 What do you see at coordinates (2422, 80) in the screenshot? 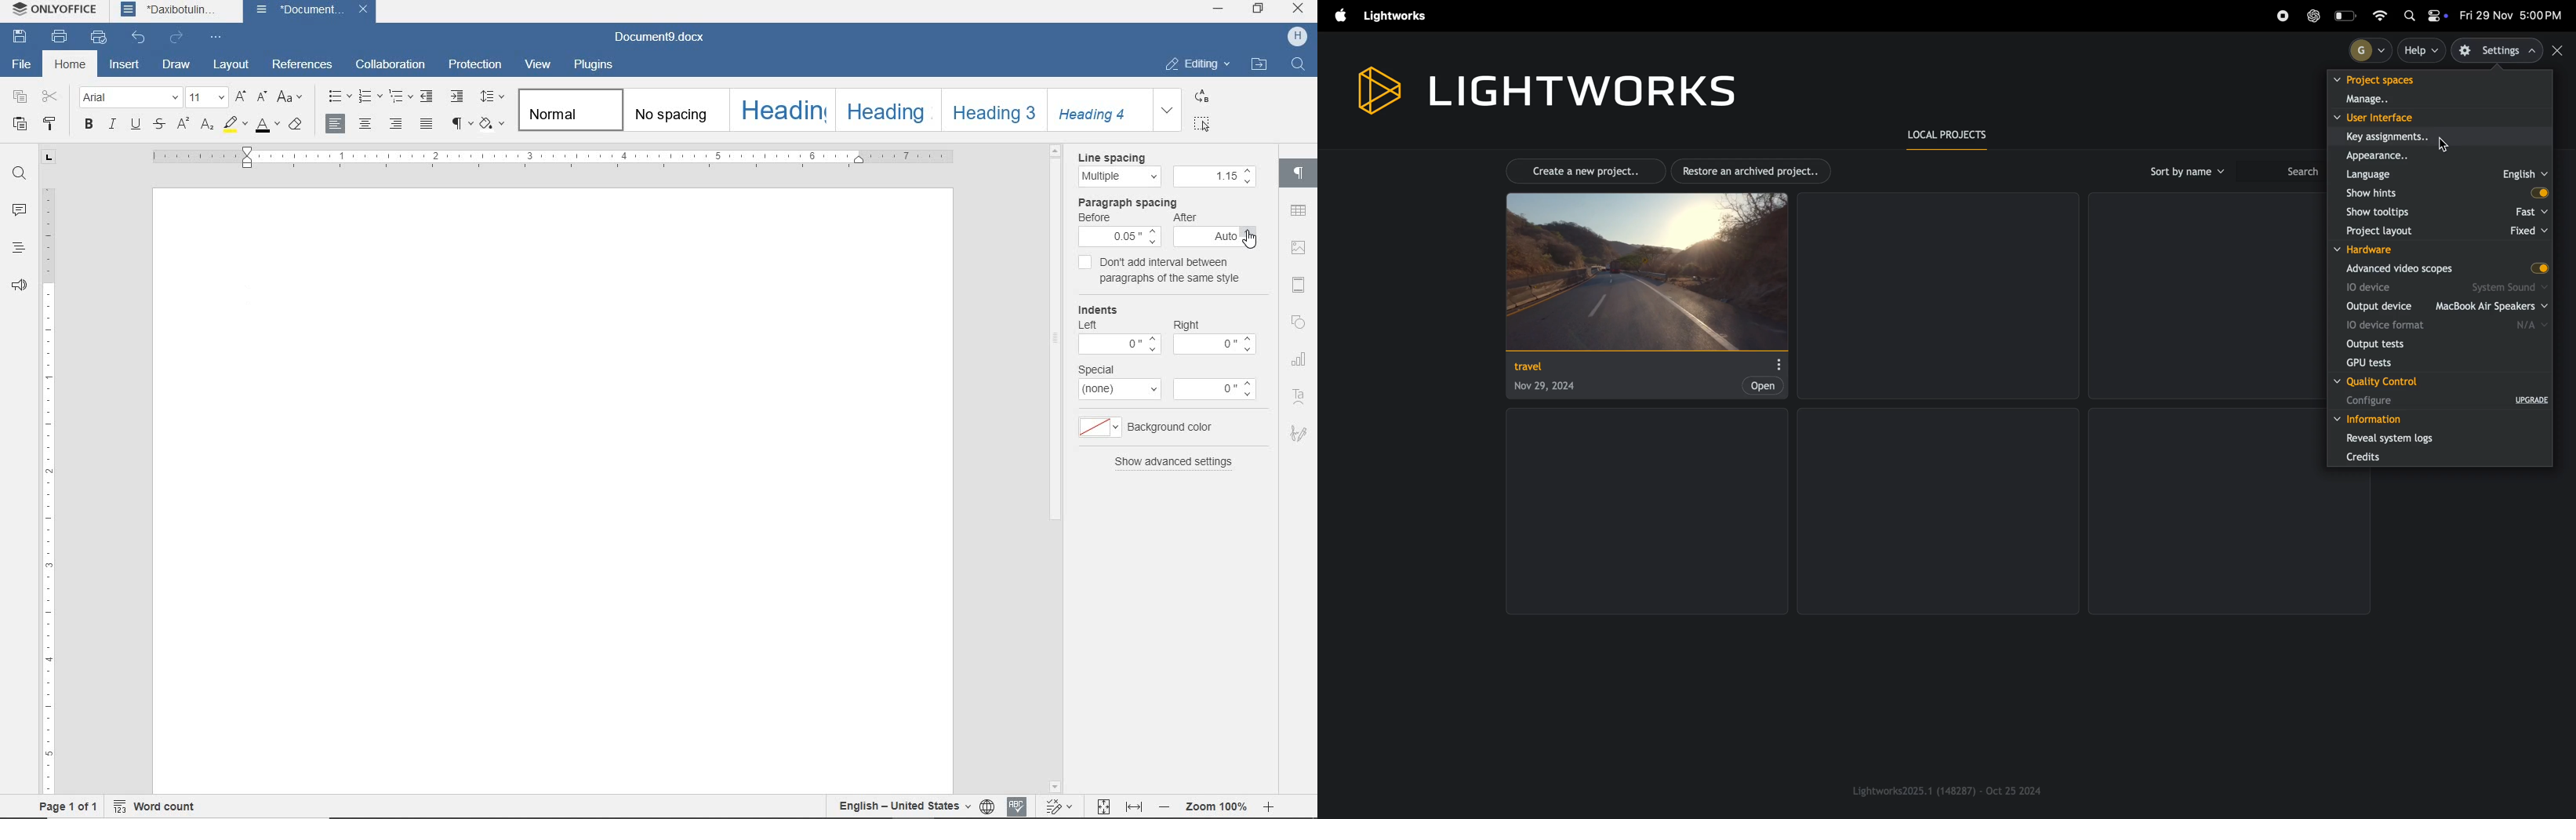
I see `project spaces` at bounding box center [2422, 80].